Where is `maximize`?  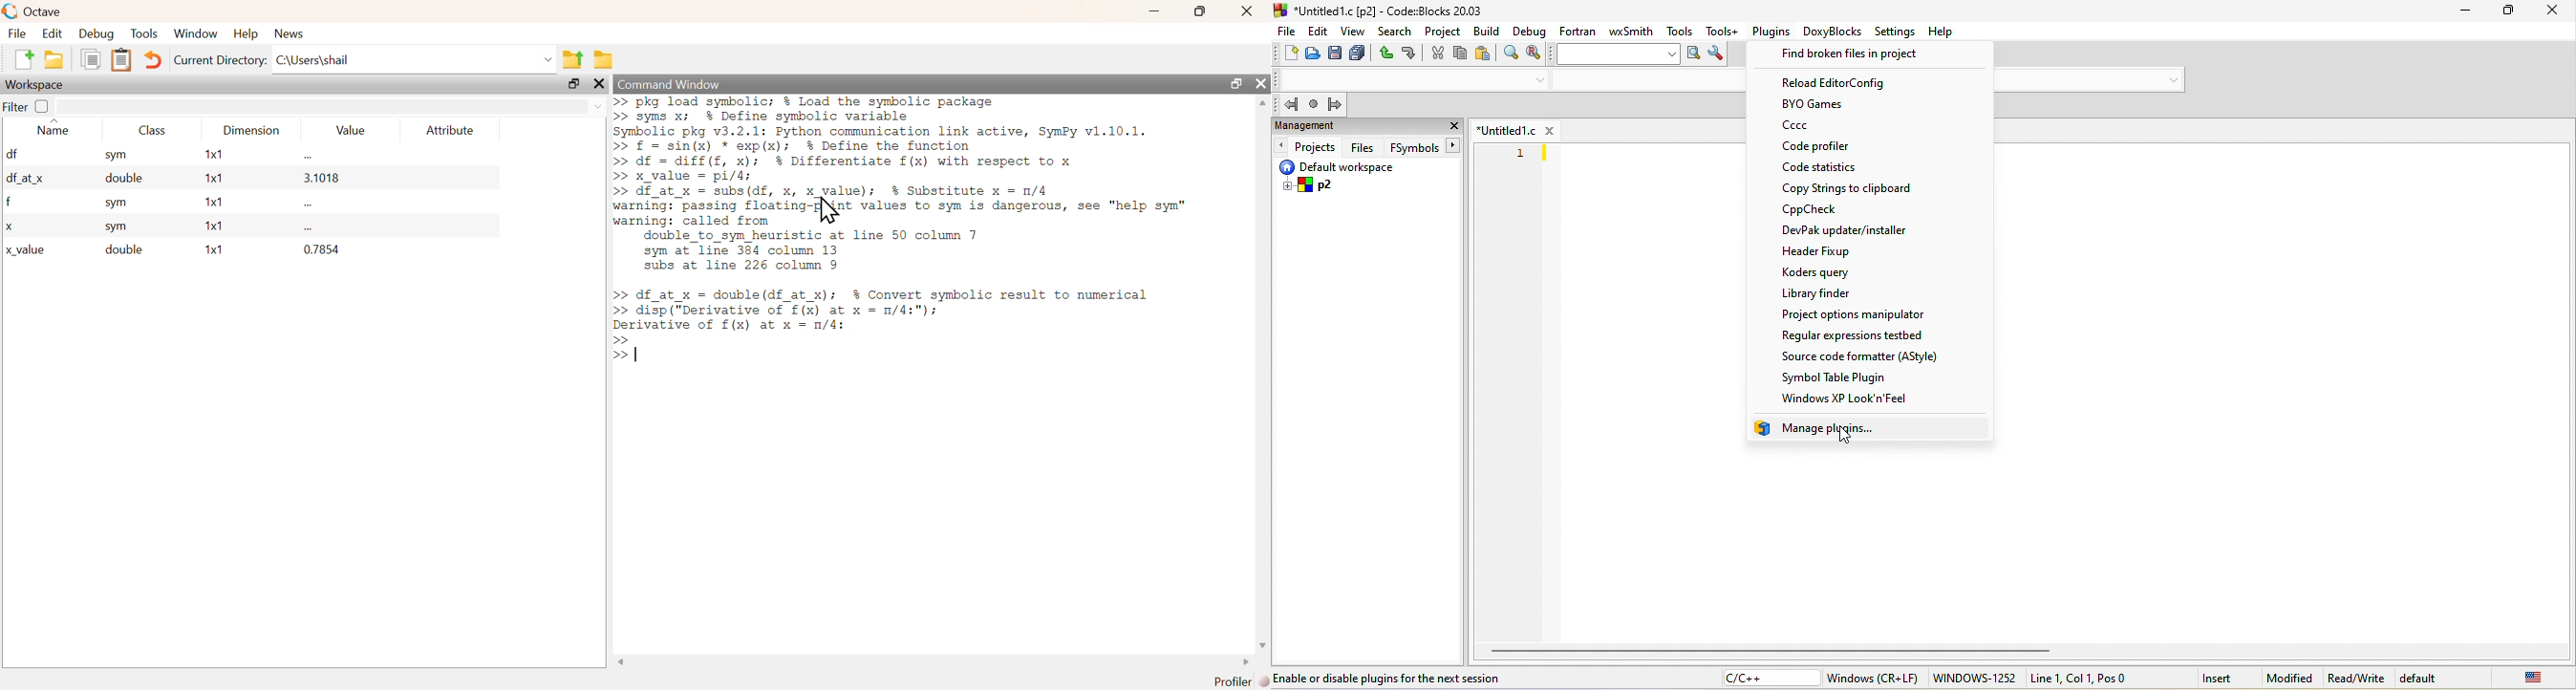
maximize is located at coordinates (2512, 11).